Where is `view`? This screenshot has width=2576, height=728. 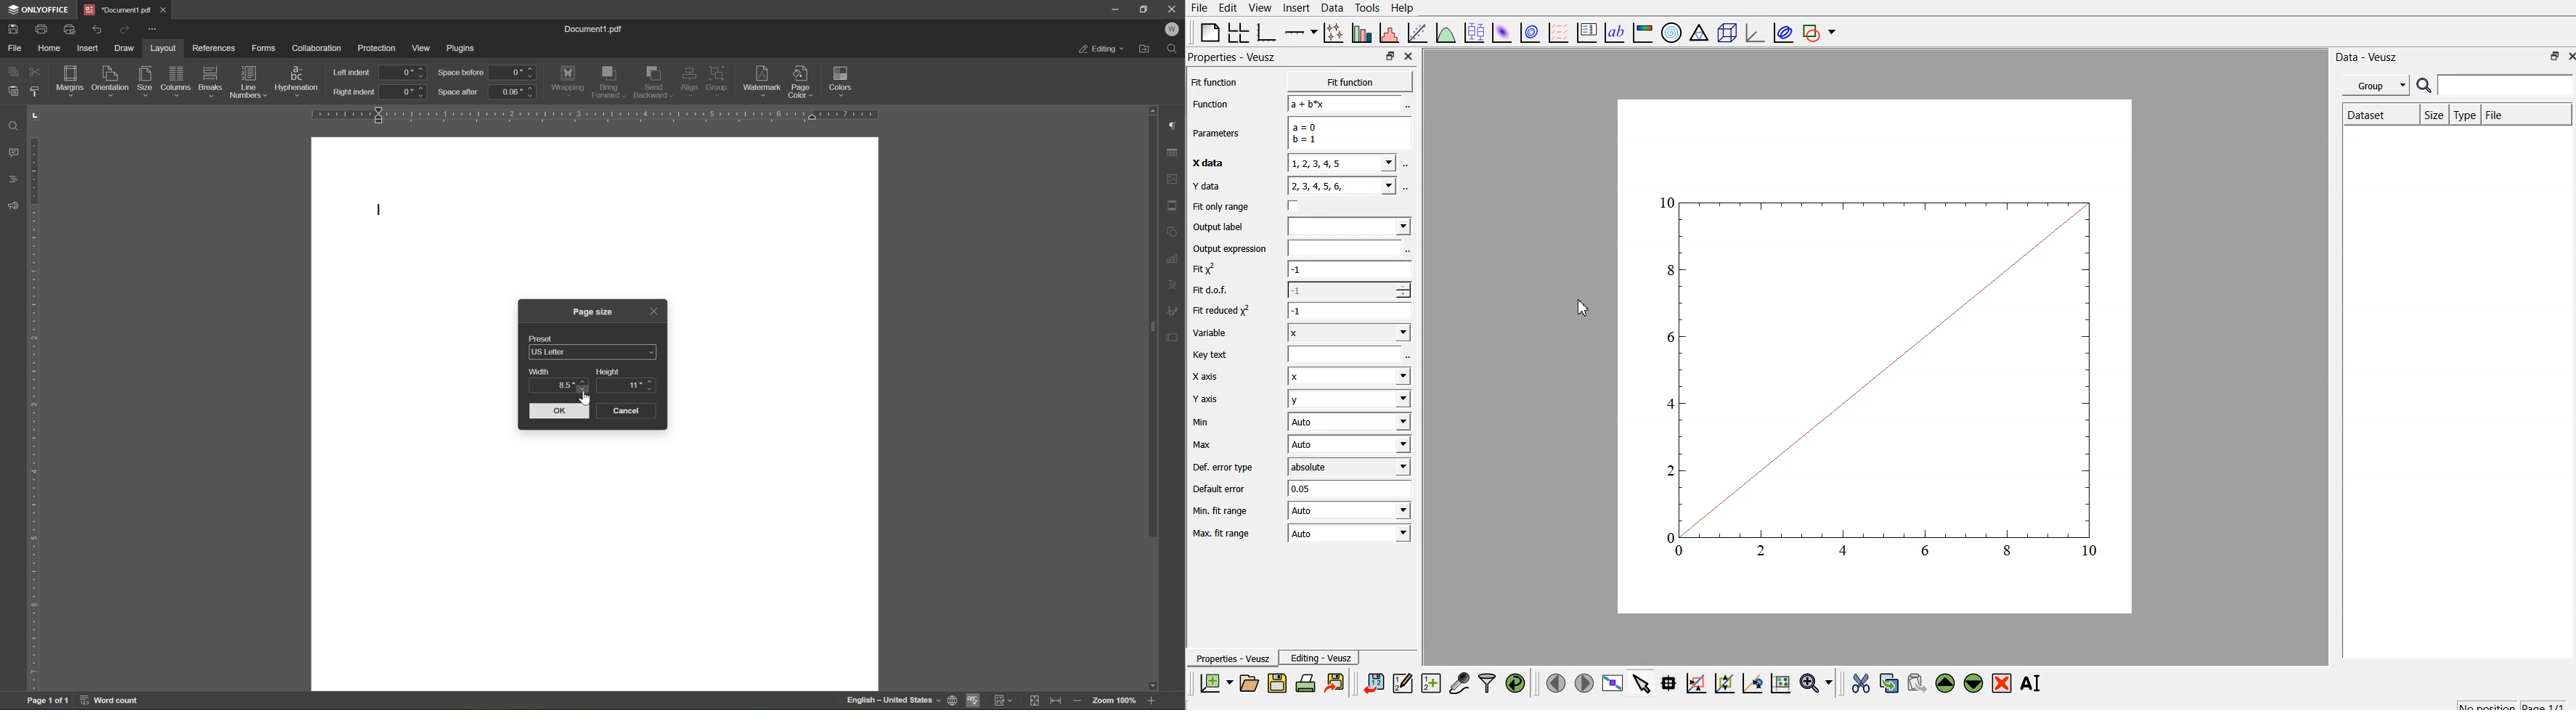
view is located at coordinates (424, 47).